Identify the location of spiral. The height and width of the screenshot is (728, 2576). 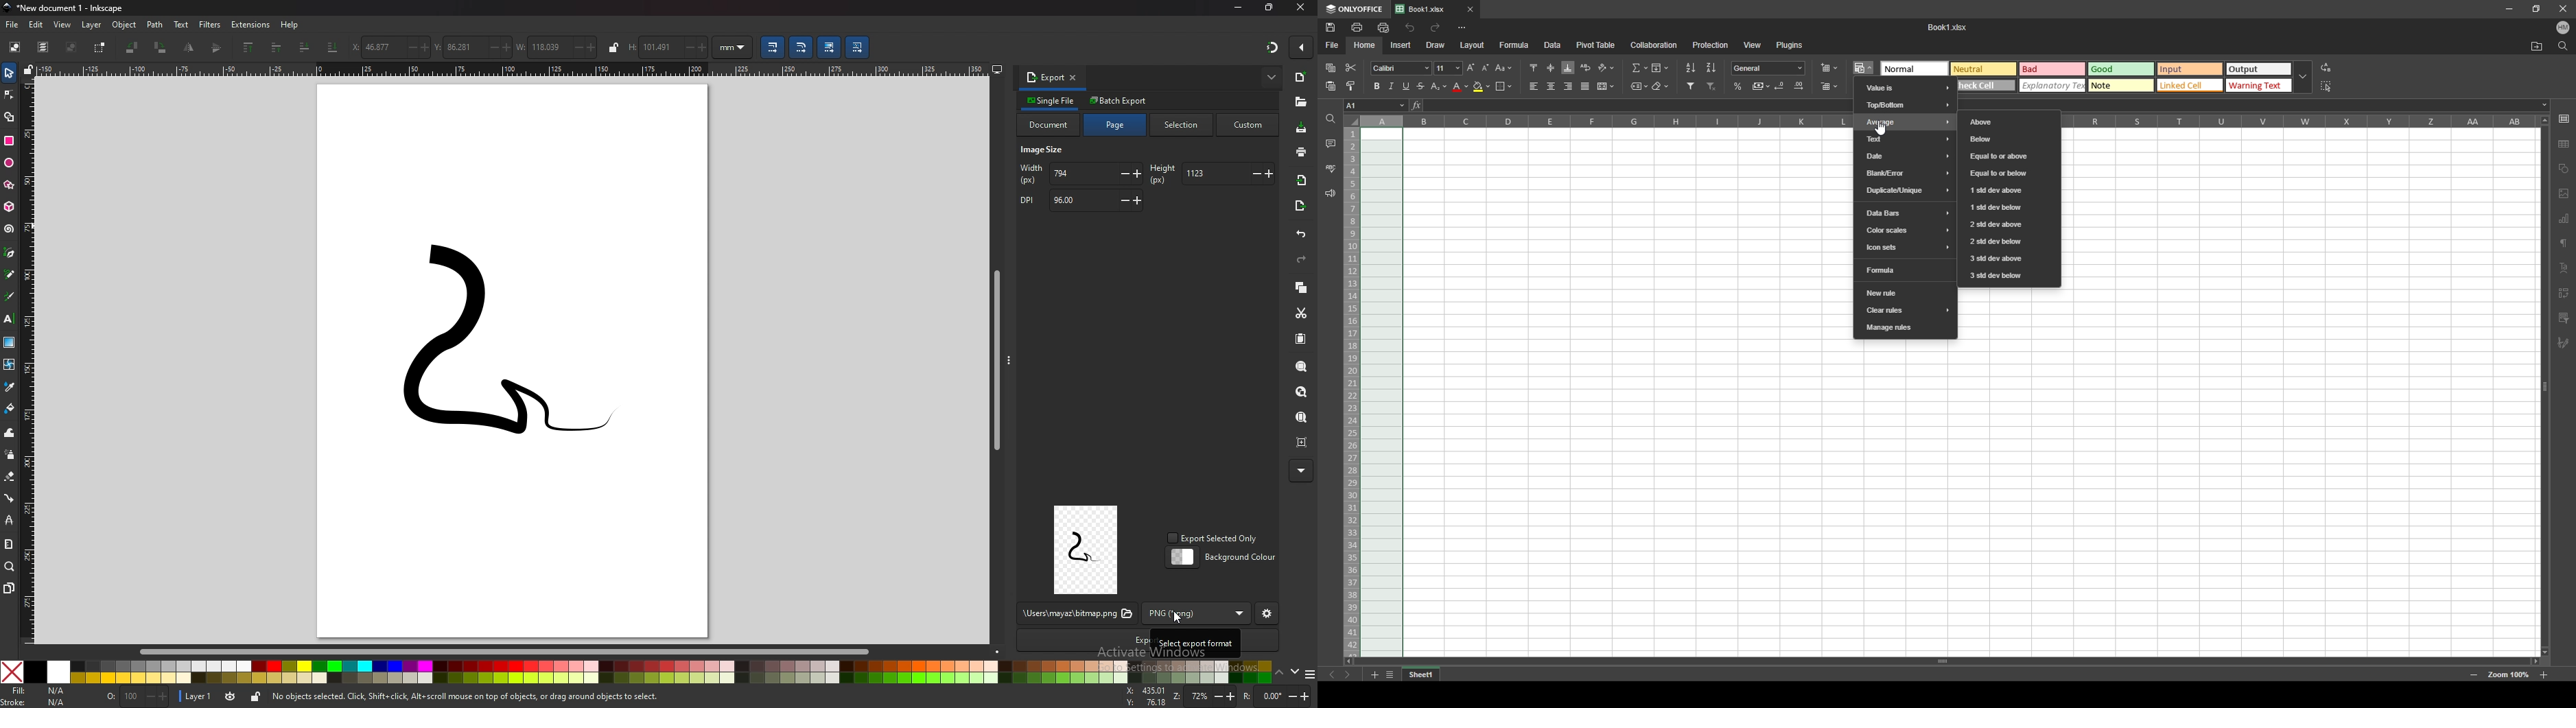
(10, 229).